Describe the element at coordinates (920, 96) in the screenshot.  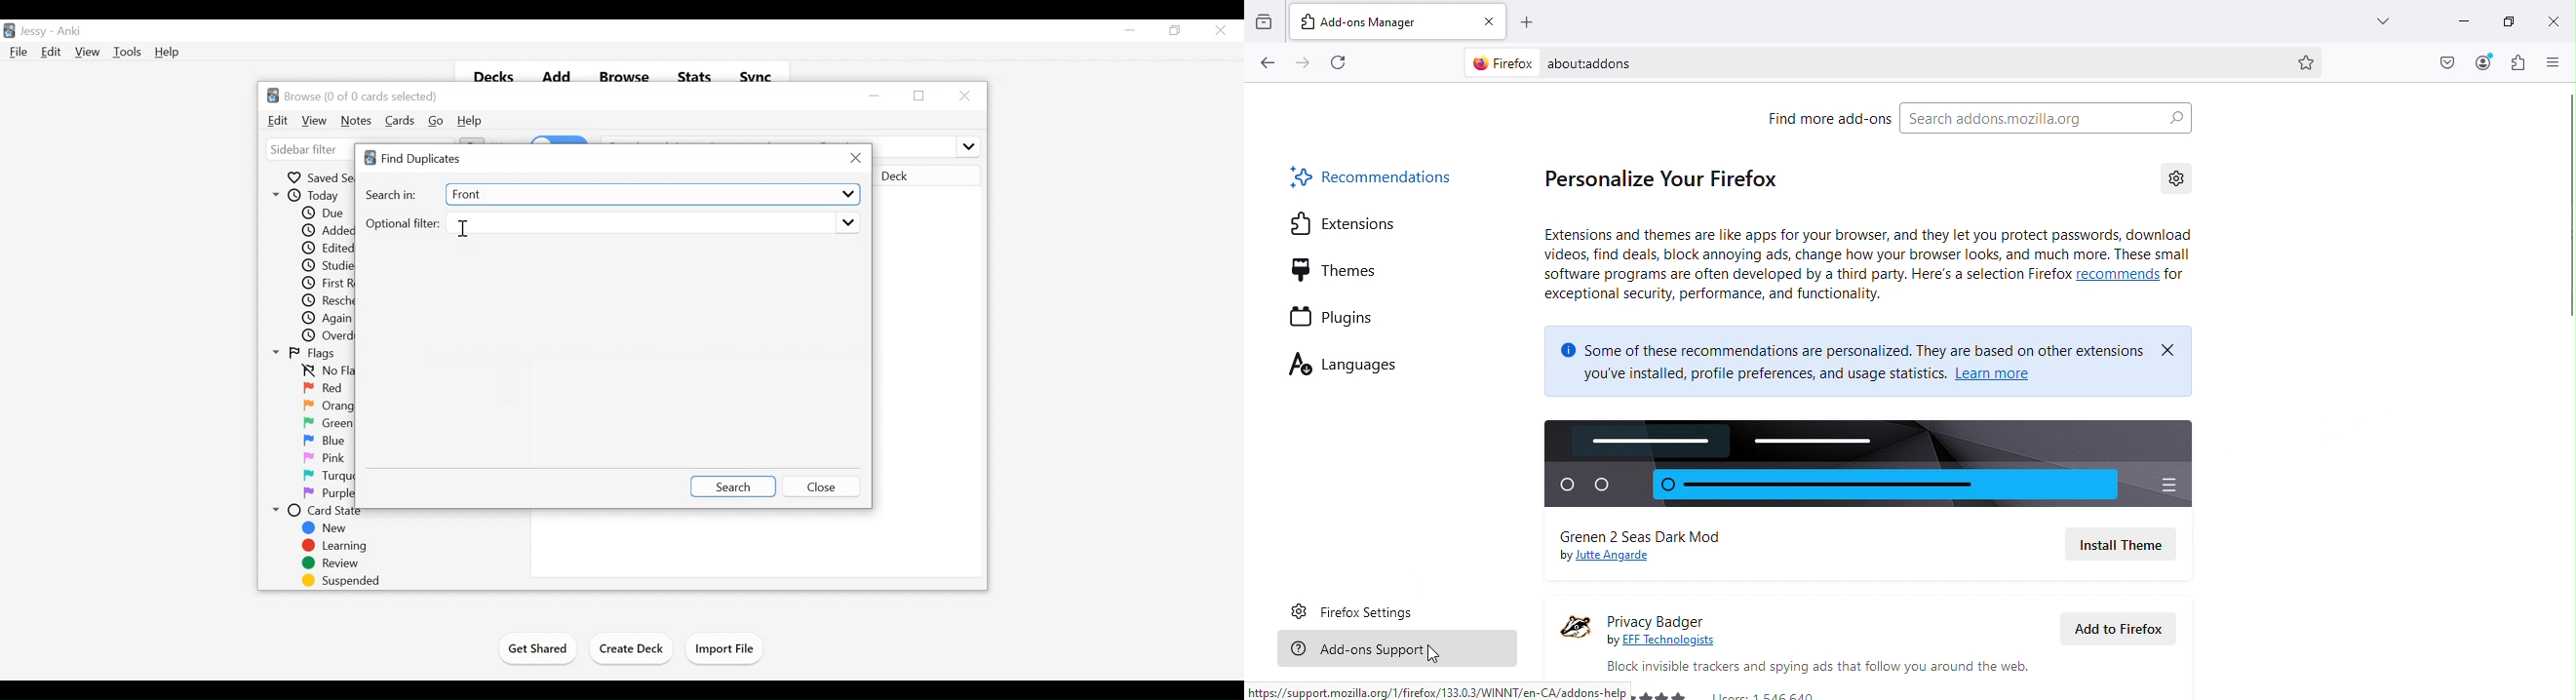
I see `Restore` at that location.